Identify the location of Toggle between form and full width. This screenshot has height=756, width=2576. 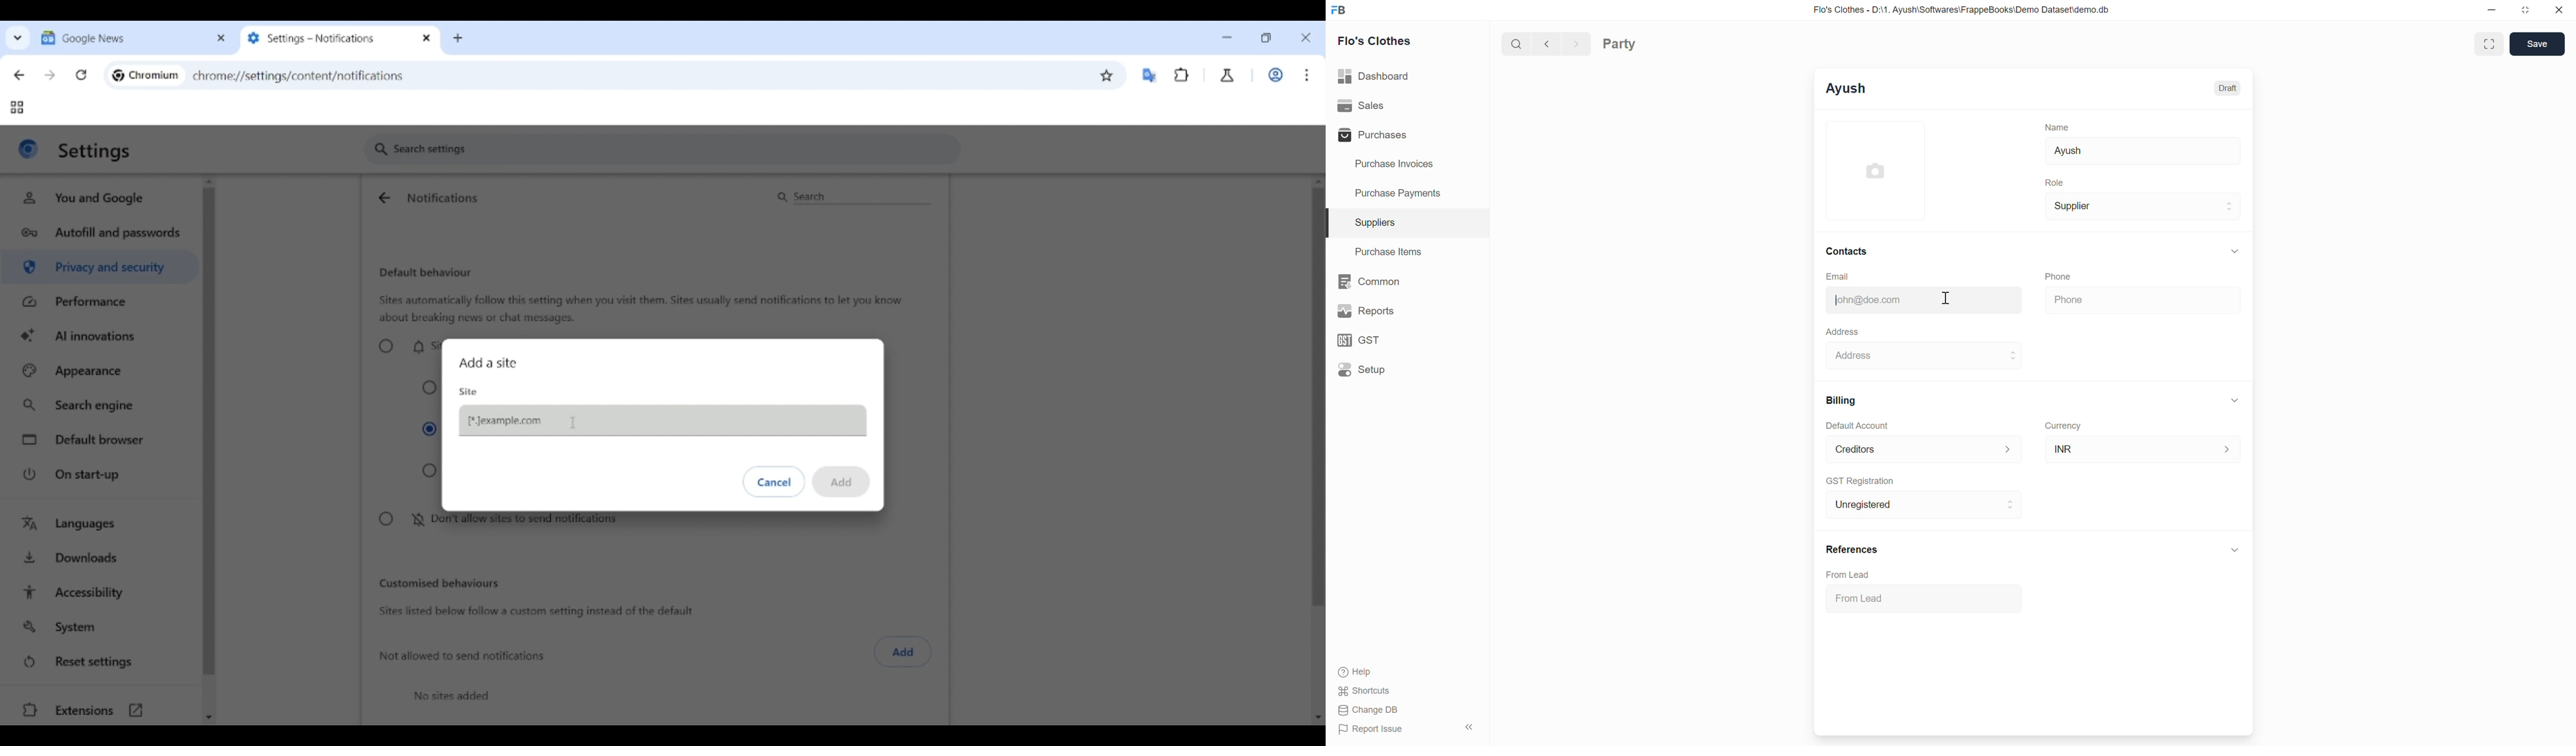
(2489, 44).